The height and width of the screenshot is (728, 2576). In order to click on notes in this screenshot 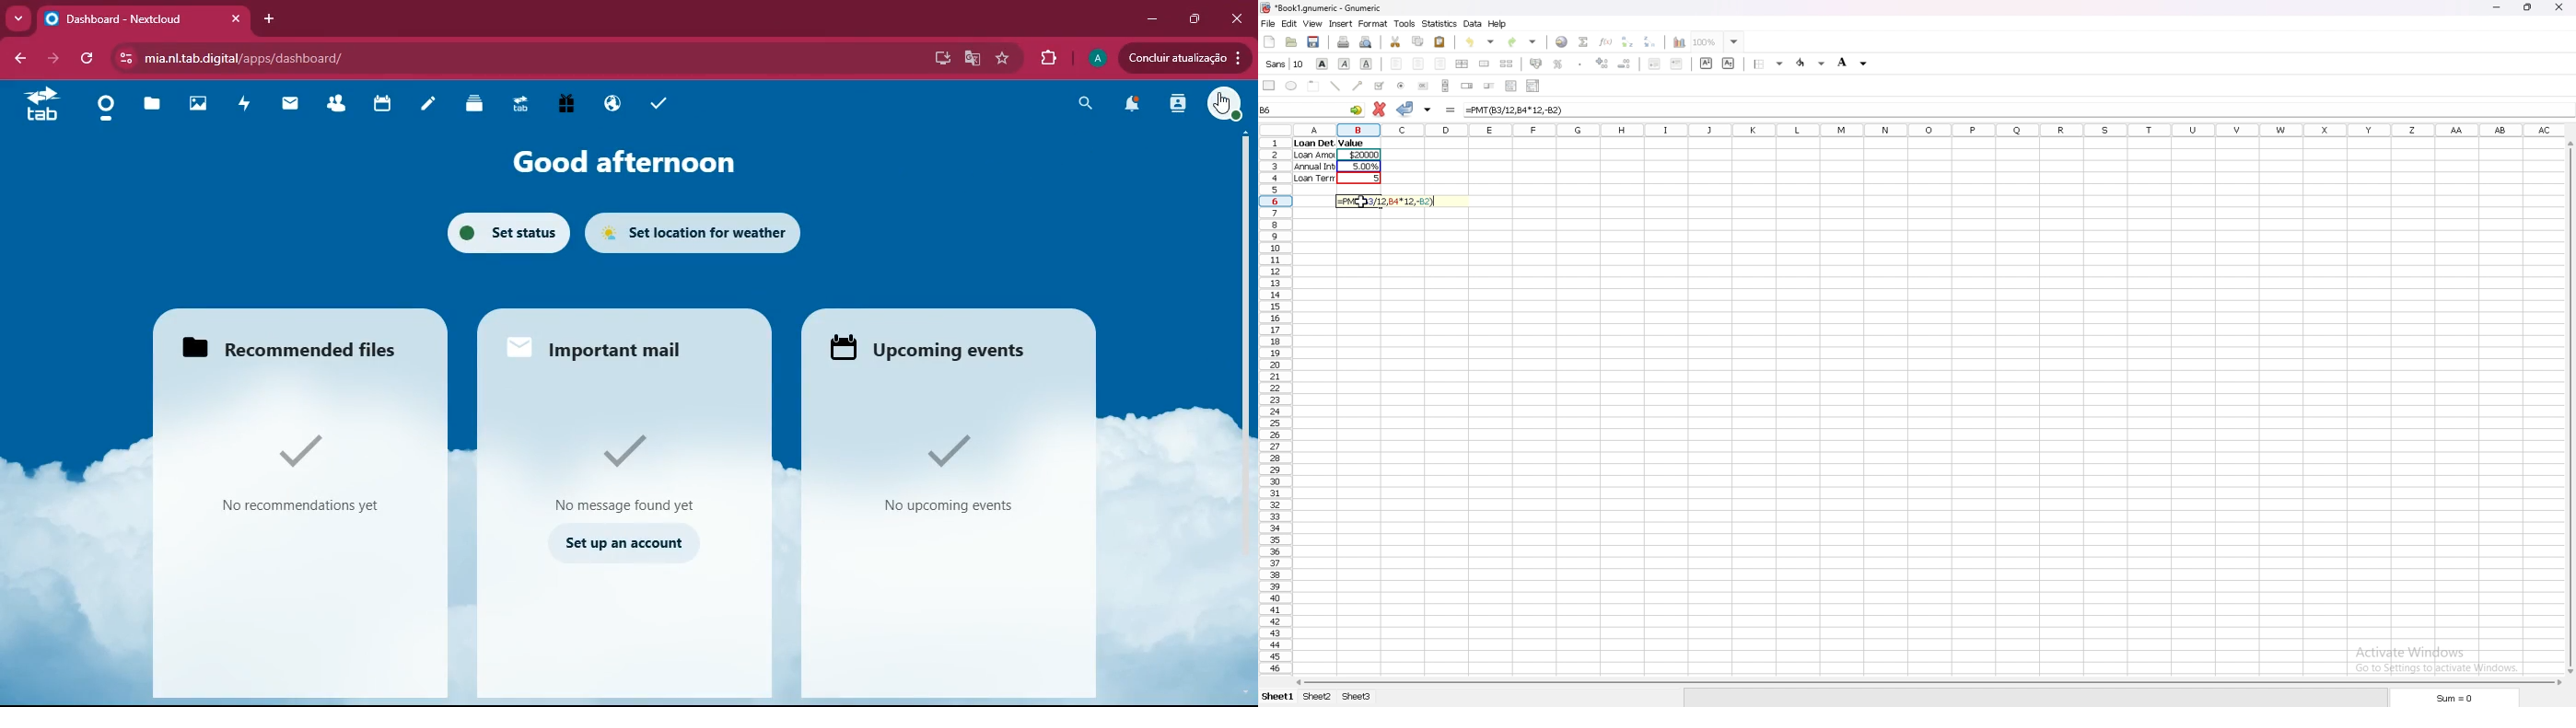, I will do `click(433, 106)`.